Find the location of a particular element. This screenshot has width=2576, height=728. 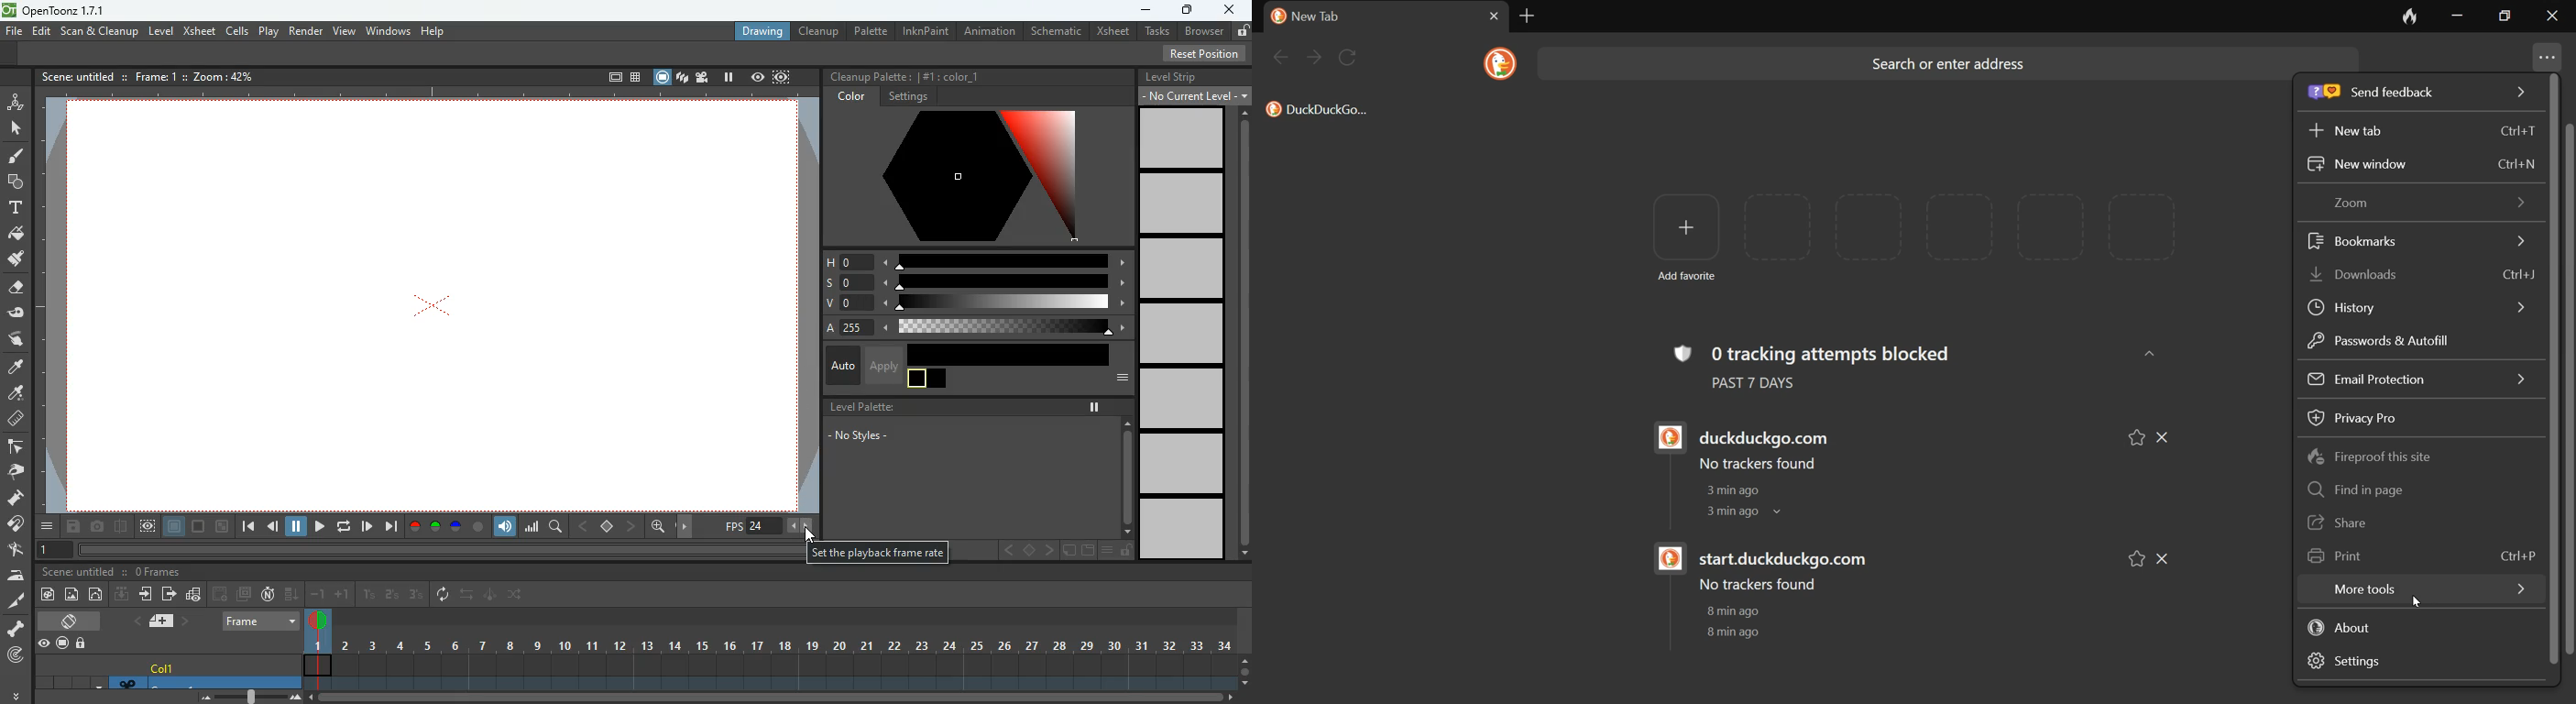

duckduck go logo is located at coordinates (1666, 560).